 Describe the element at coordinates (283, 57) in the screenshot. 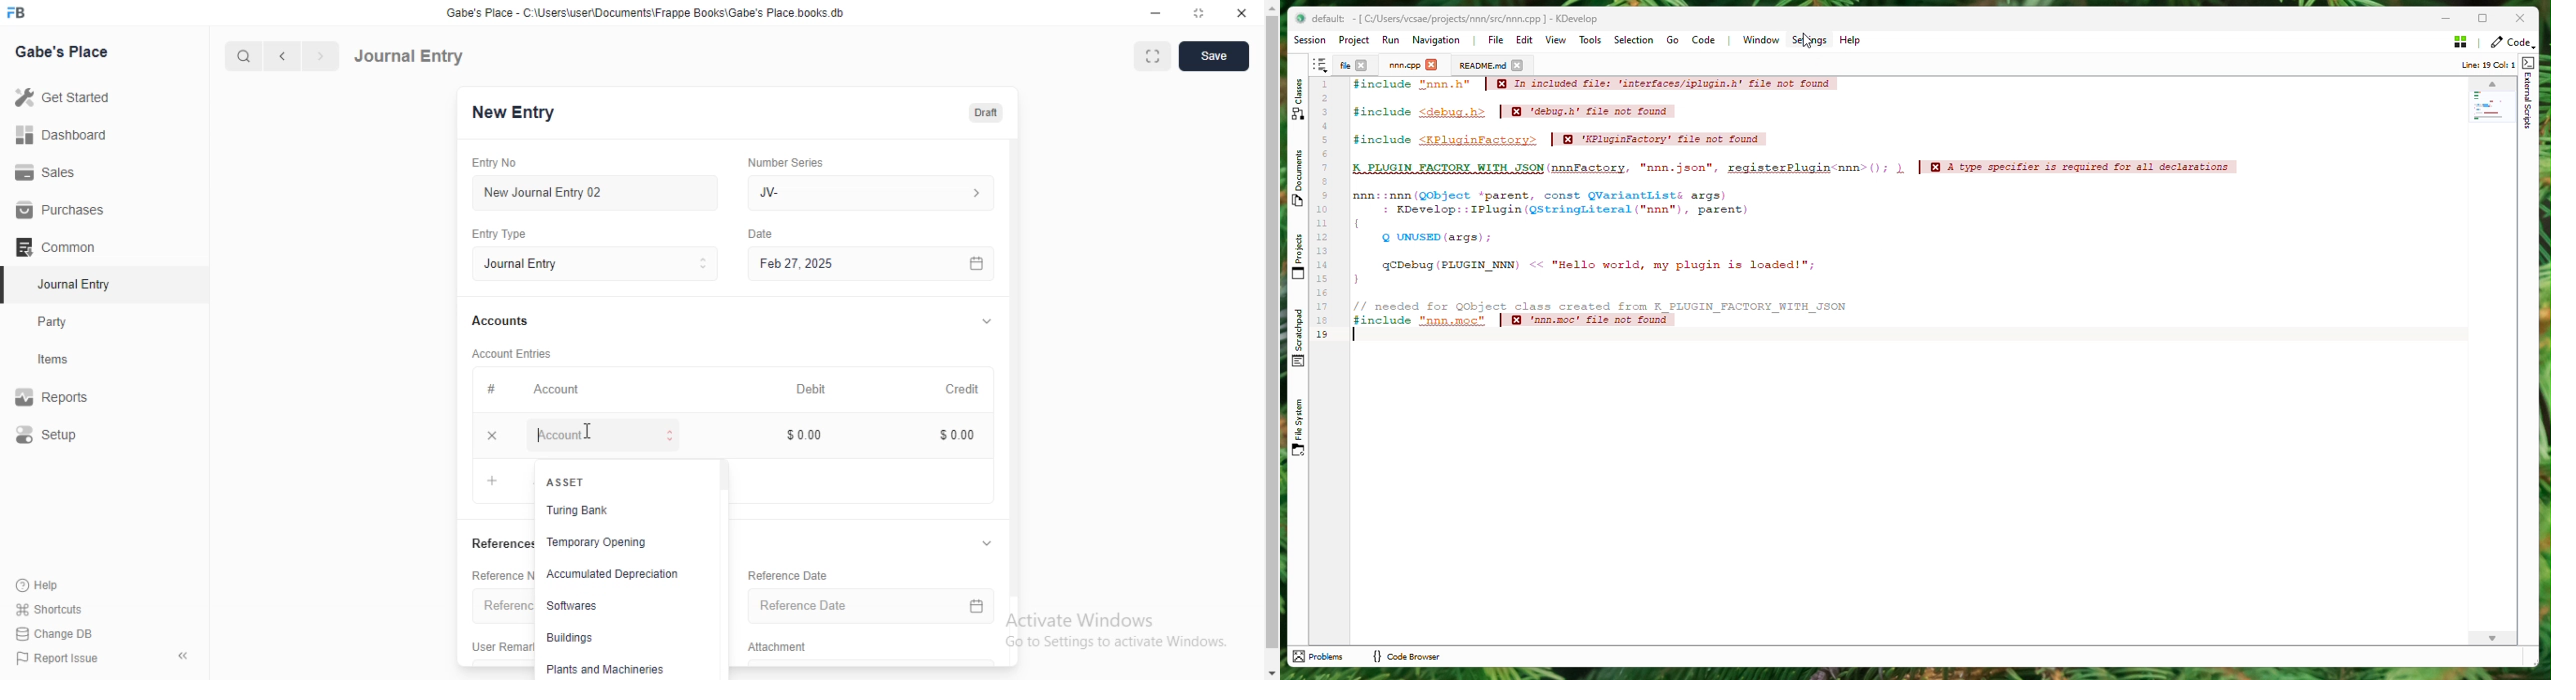

I see `Previous` at that location.